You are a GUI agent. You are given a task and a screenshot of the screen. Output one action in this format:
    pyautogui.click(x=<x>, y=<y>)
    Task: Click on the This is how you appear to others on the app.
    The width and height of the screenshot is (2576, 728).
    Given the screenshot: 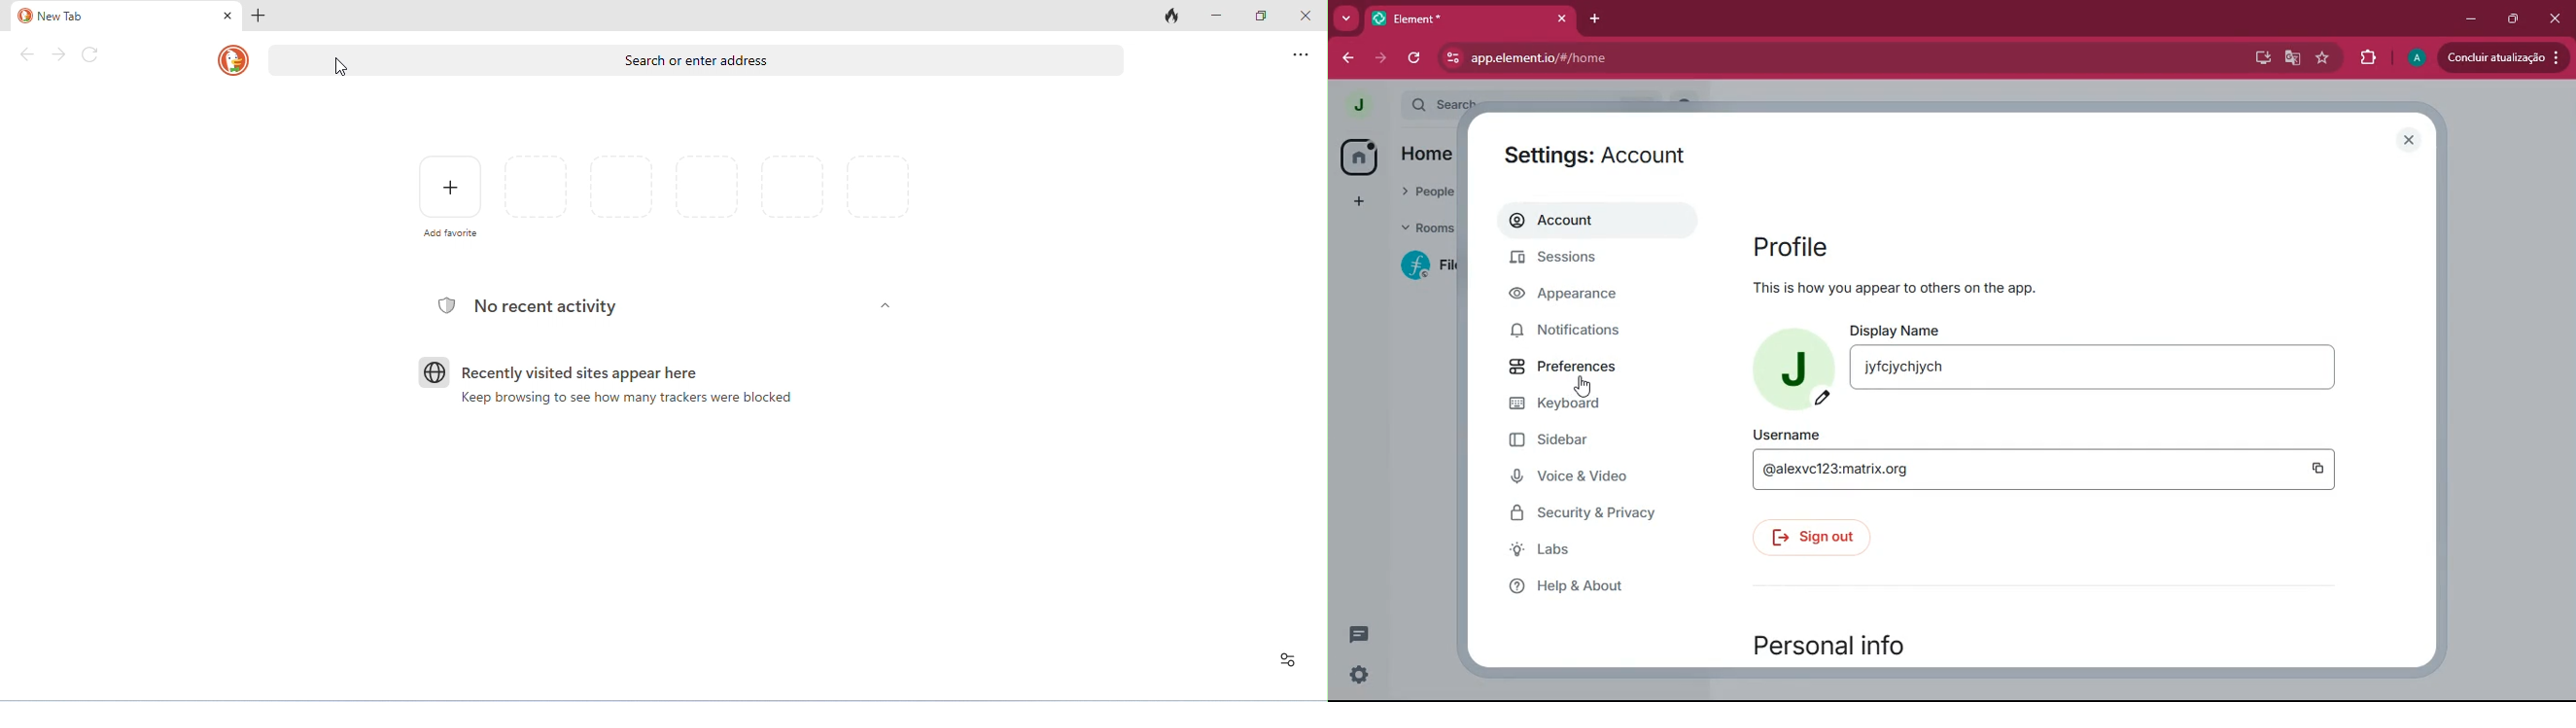 What is the action you would take?
    pyautogui.click(x=1894, y=287)
    